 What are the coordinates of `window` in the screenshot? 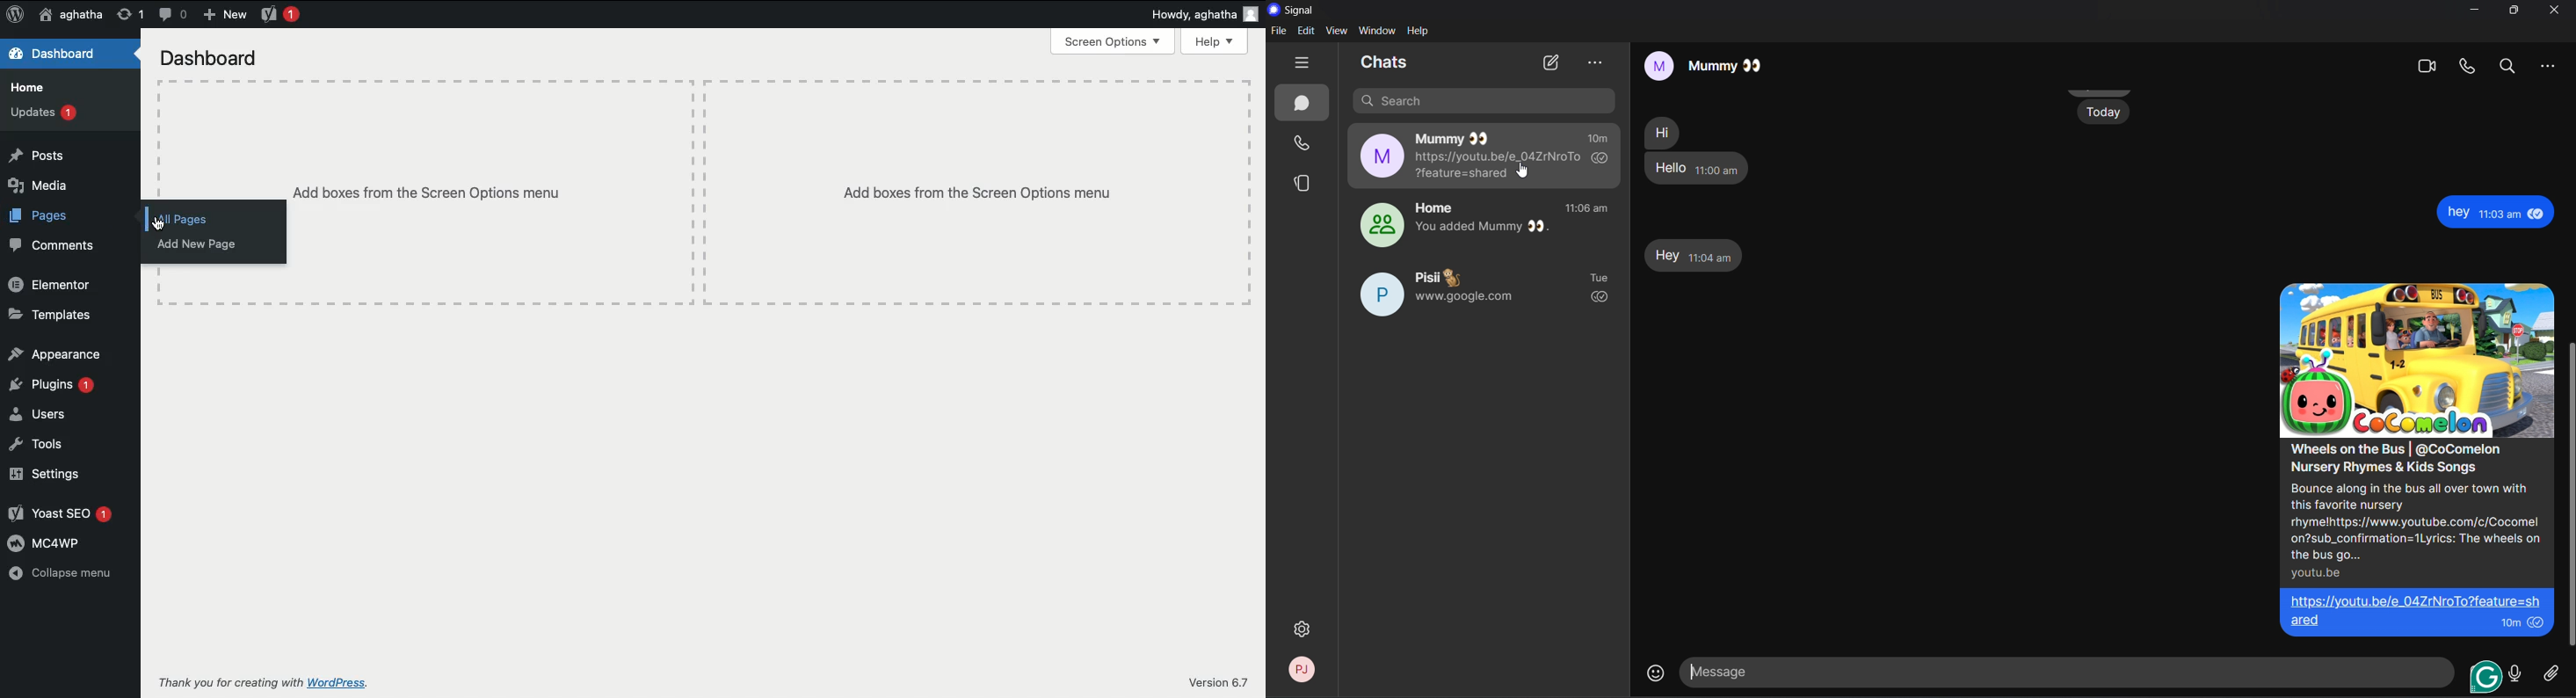 It's located at (1378, 31).